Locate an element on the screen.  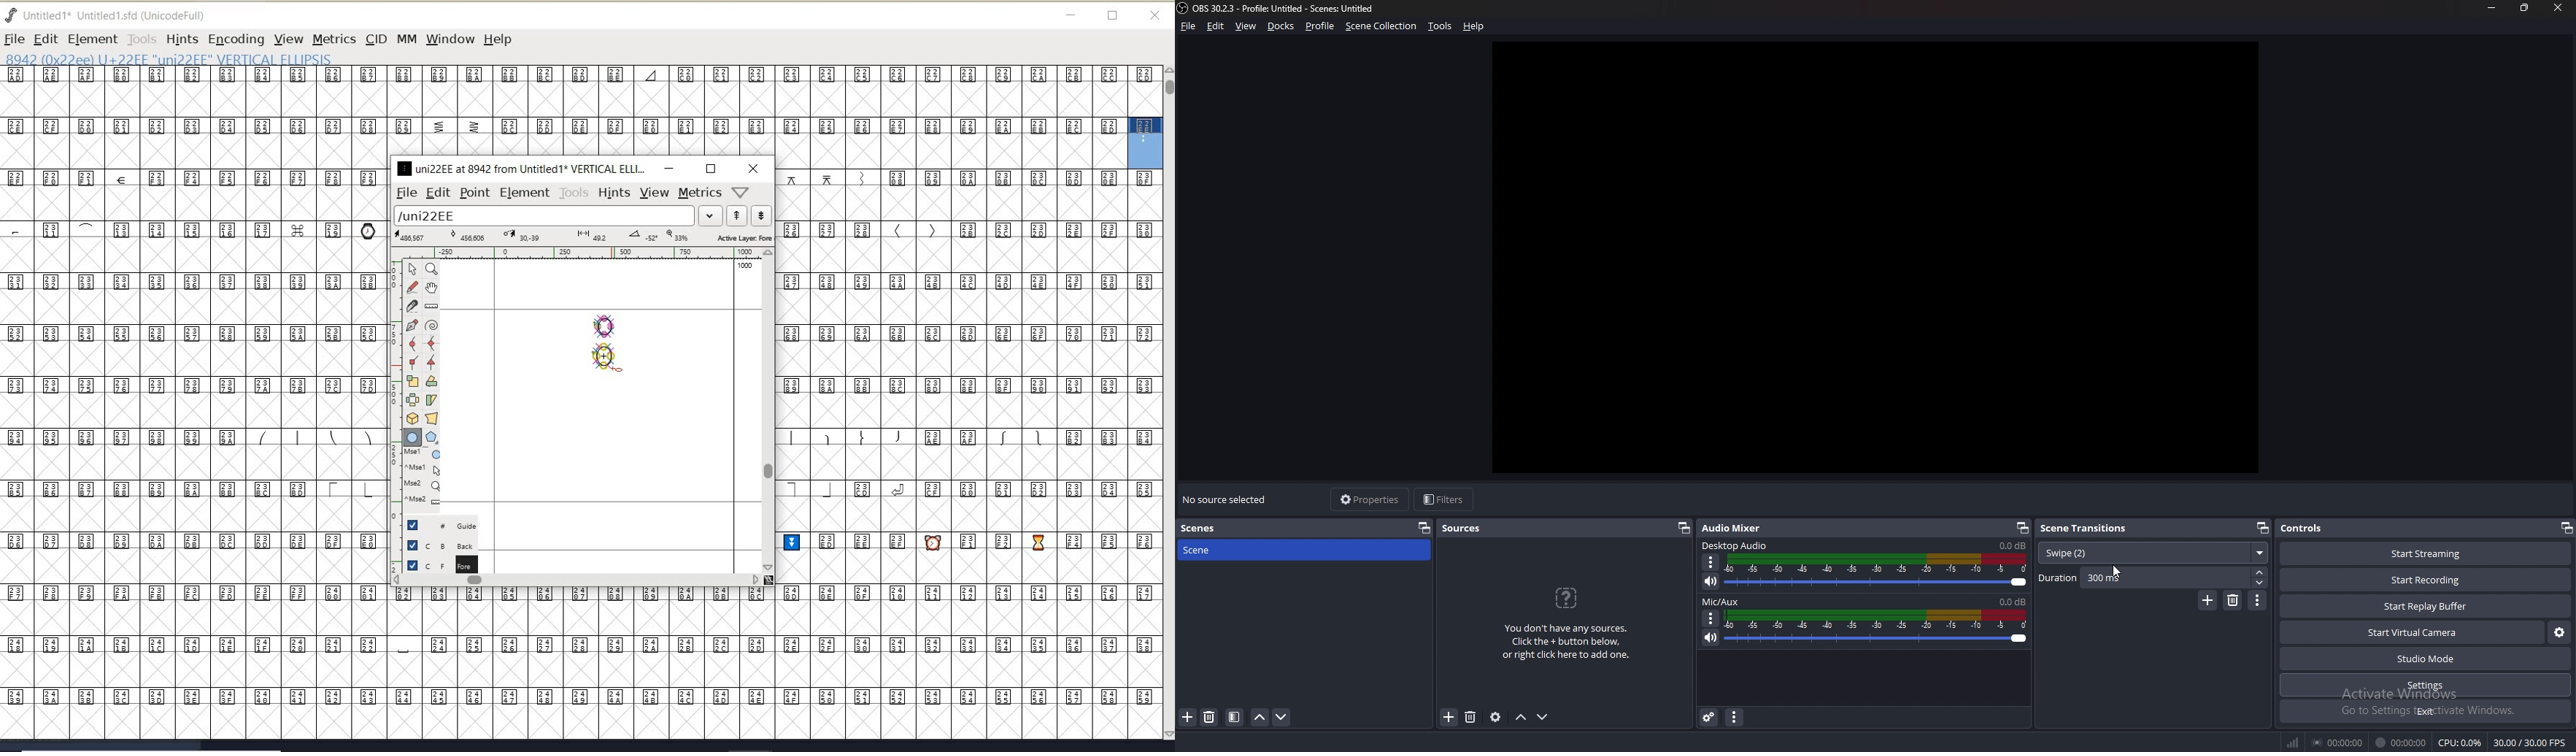
add a curve point is located at coordinates (415, 344).